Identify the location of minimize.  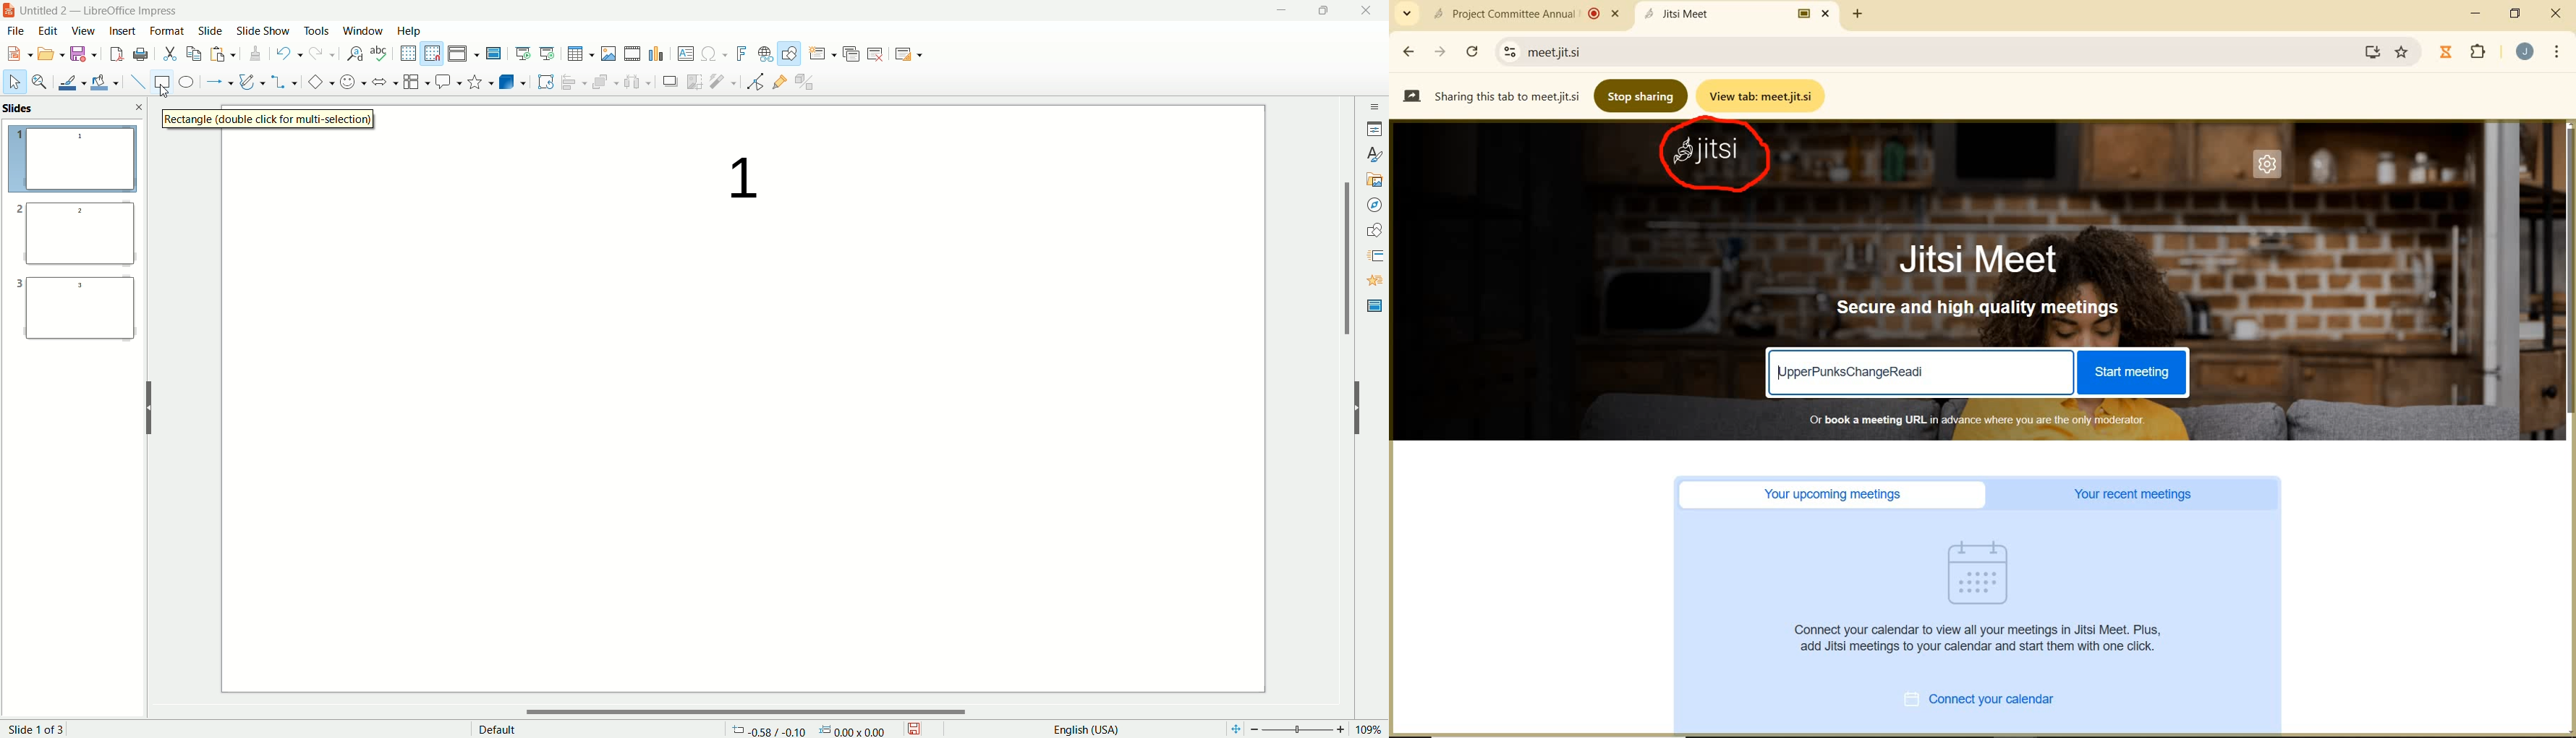
(1281, 11).